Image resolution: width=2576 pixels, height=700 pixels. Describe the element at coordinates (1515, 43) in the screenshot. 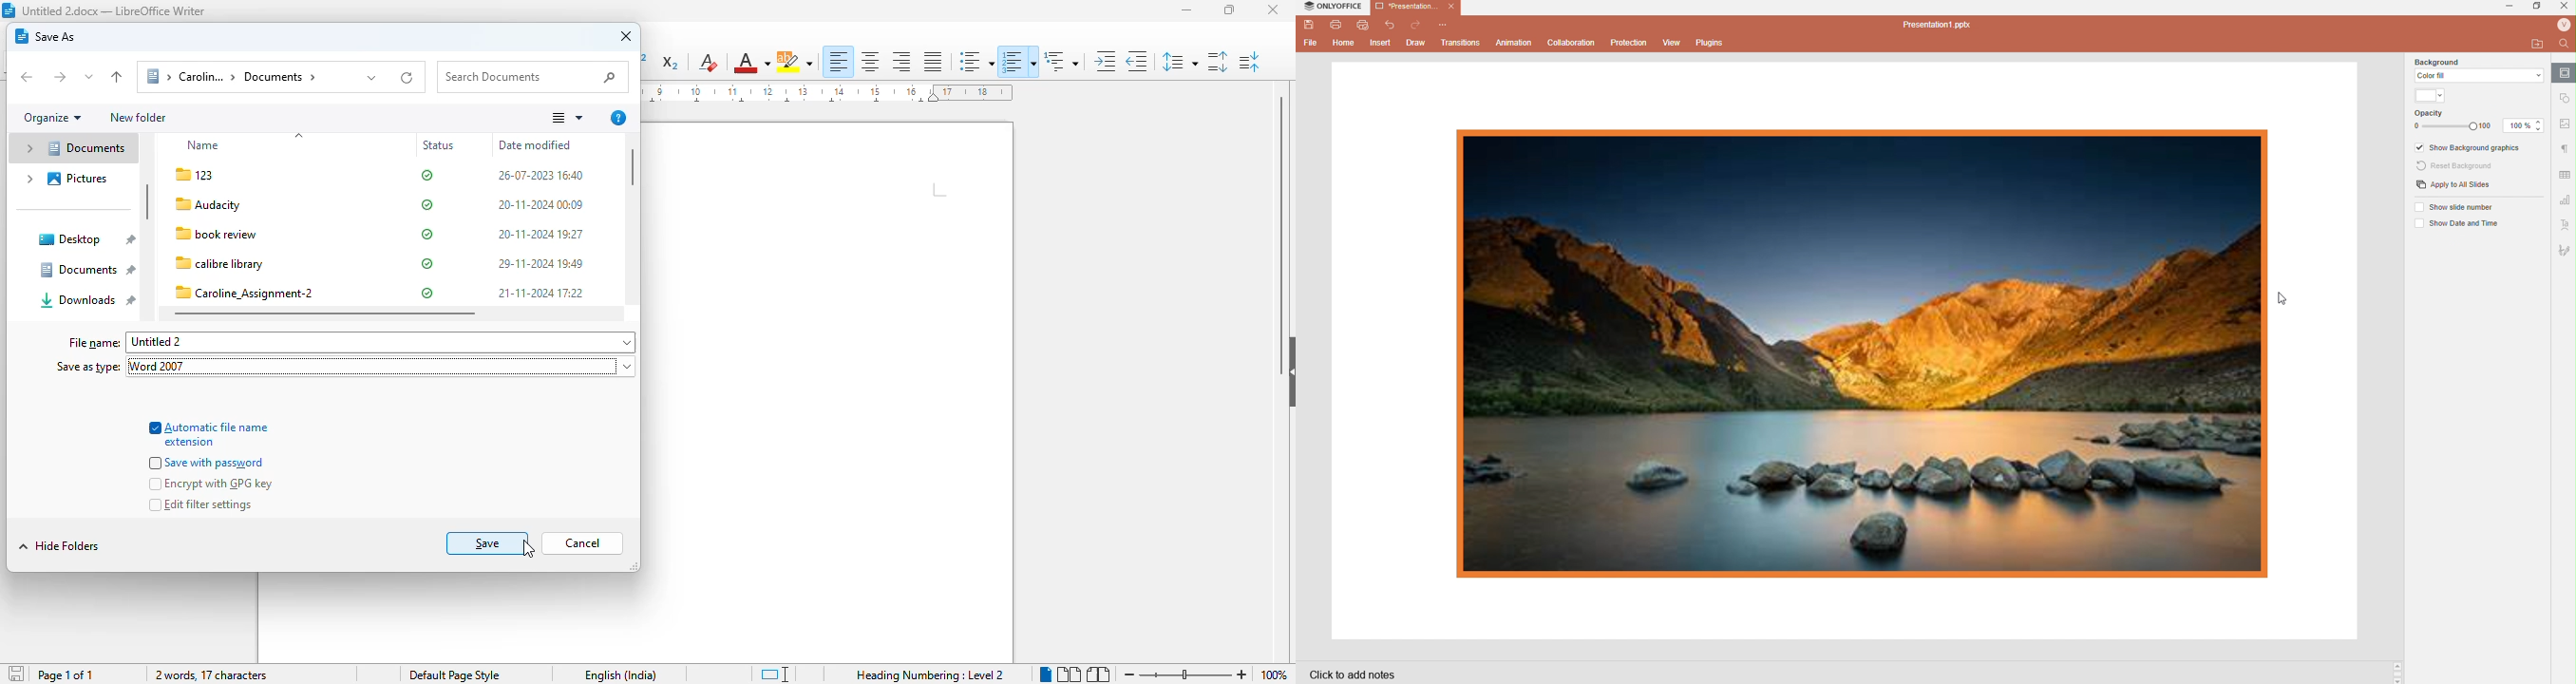

I see `Animation` at that location.